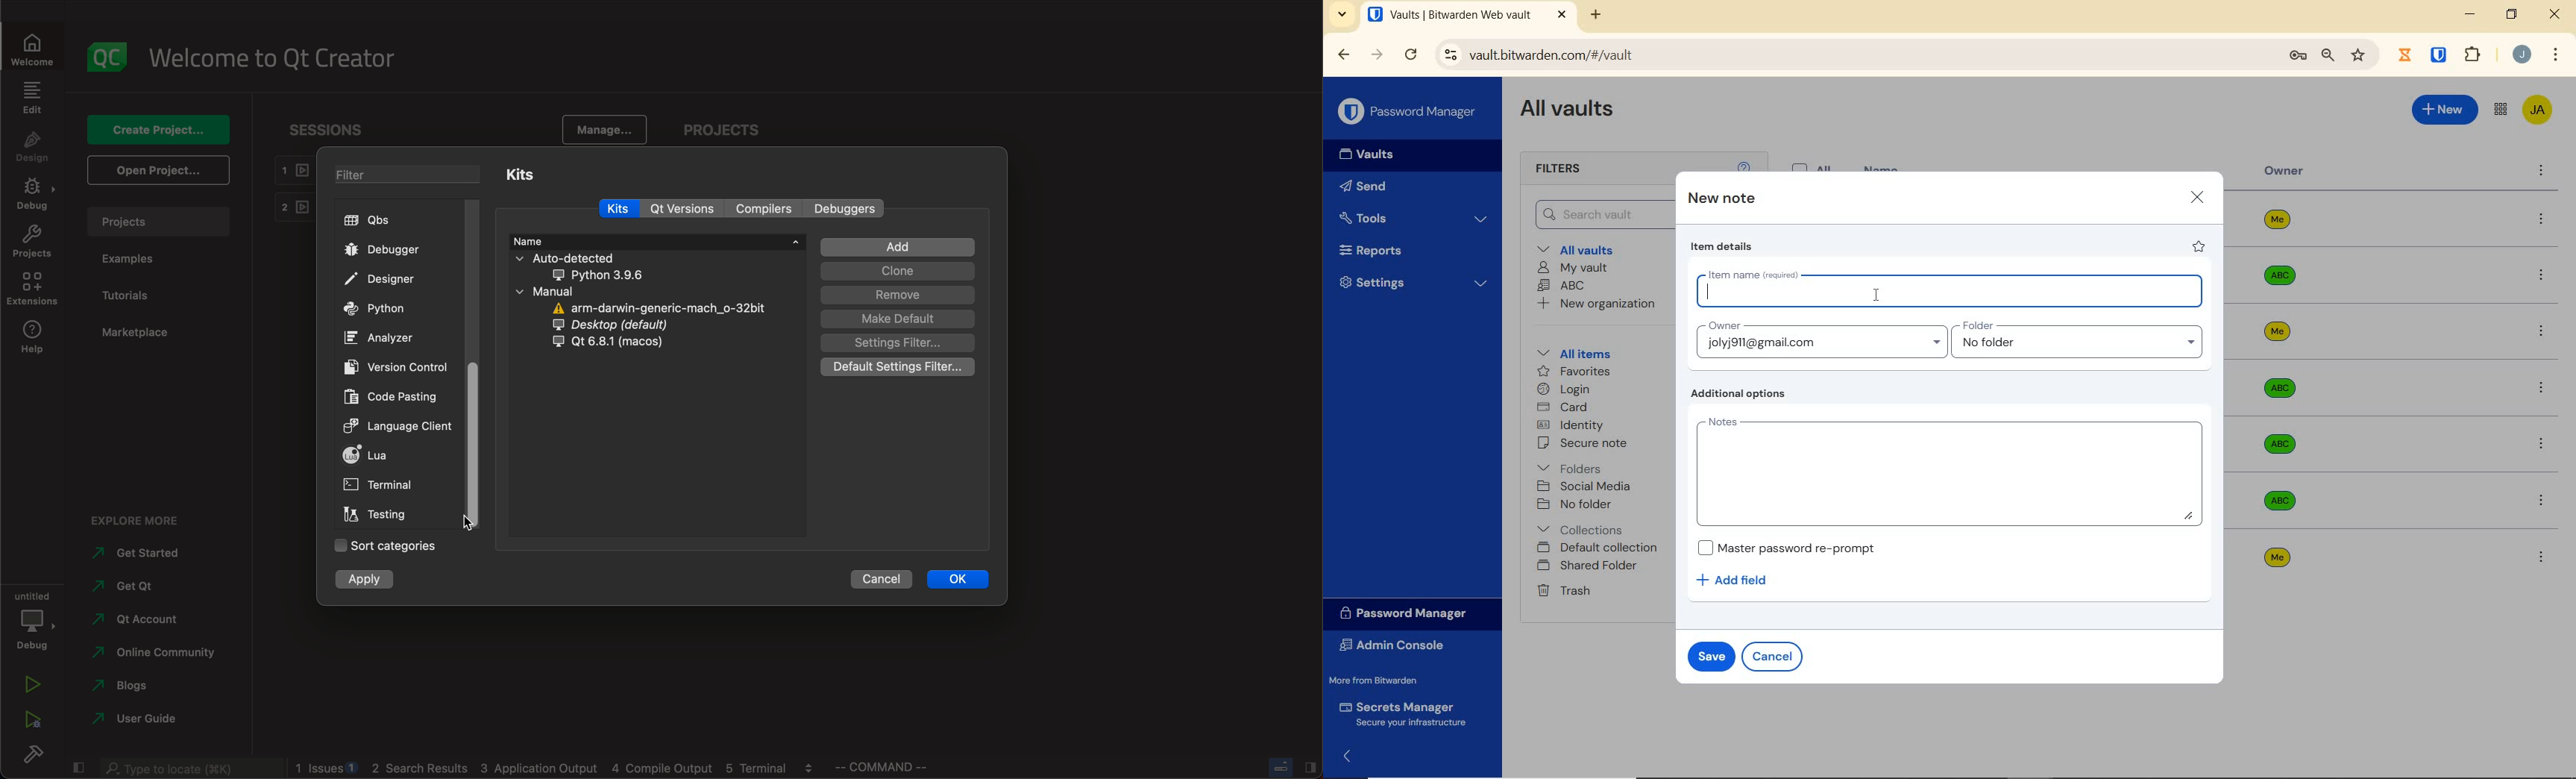 The height and width of the screenshot is (784, 2576). I want to click on version, so click(396, 367).